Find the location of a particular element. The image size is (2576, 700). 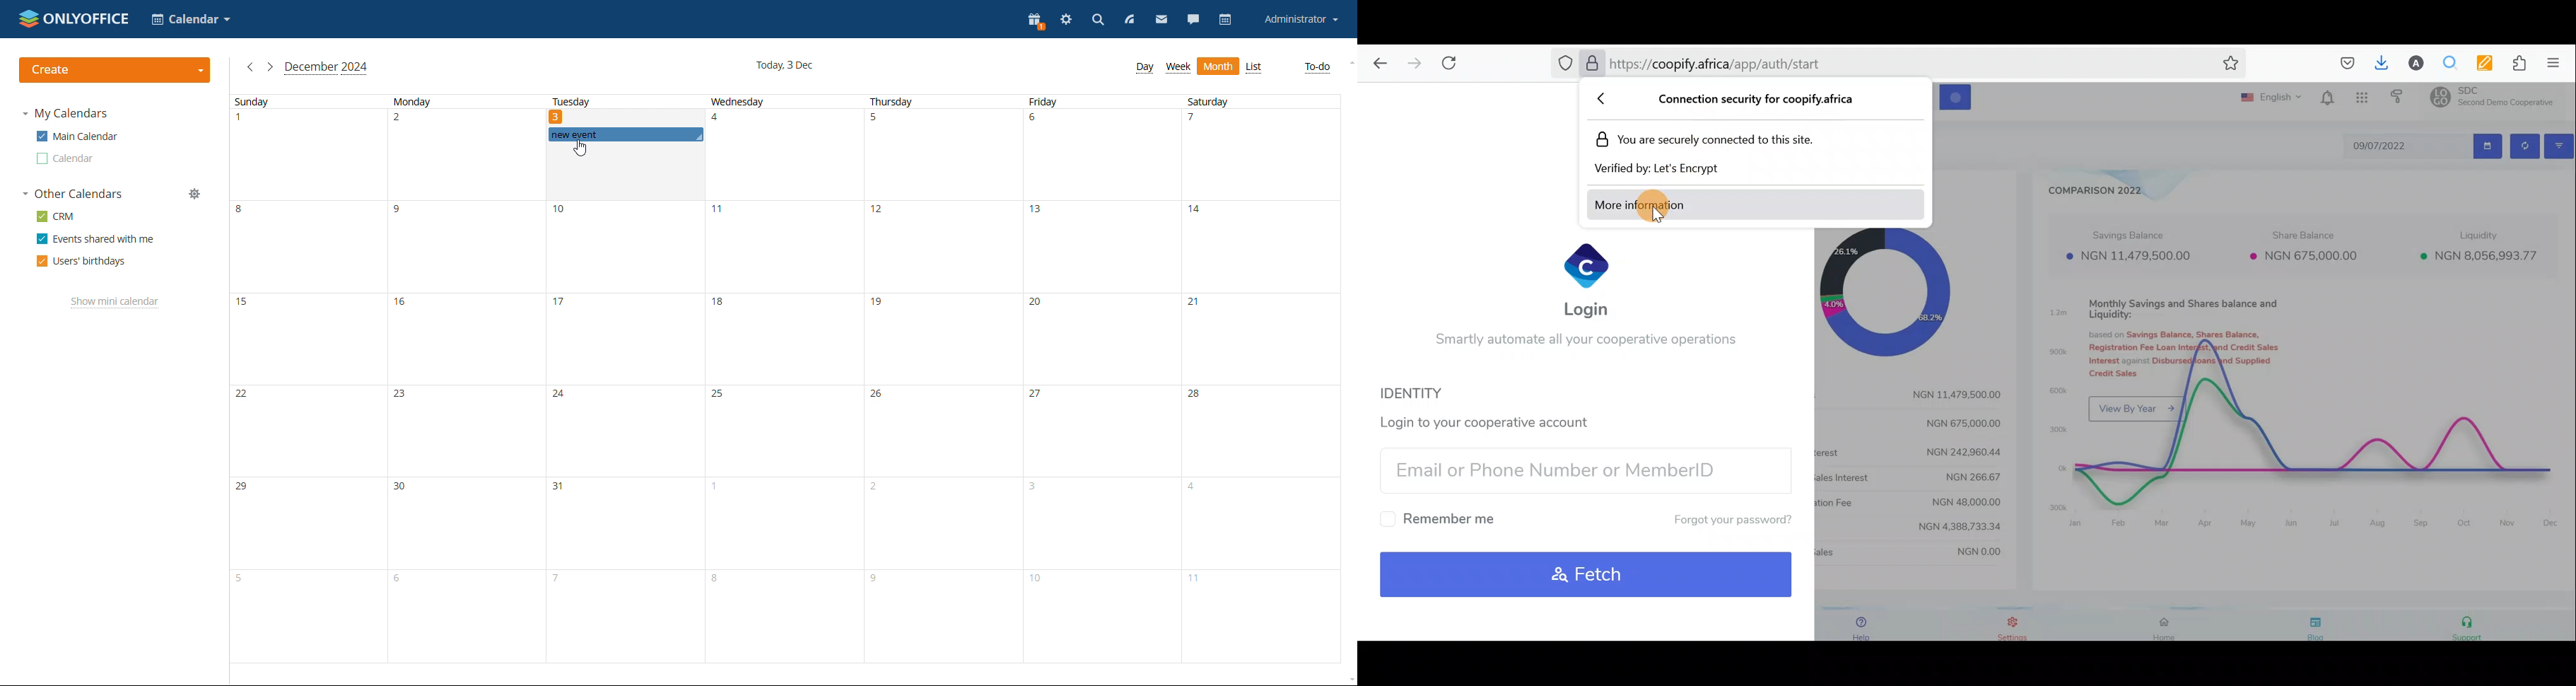

day view is located at coordinates (1147, 68).